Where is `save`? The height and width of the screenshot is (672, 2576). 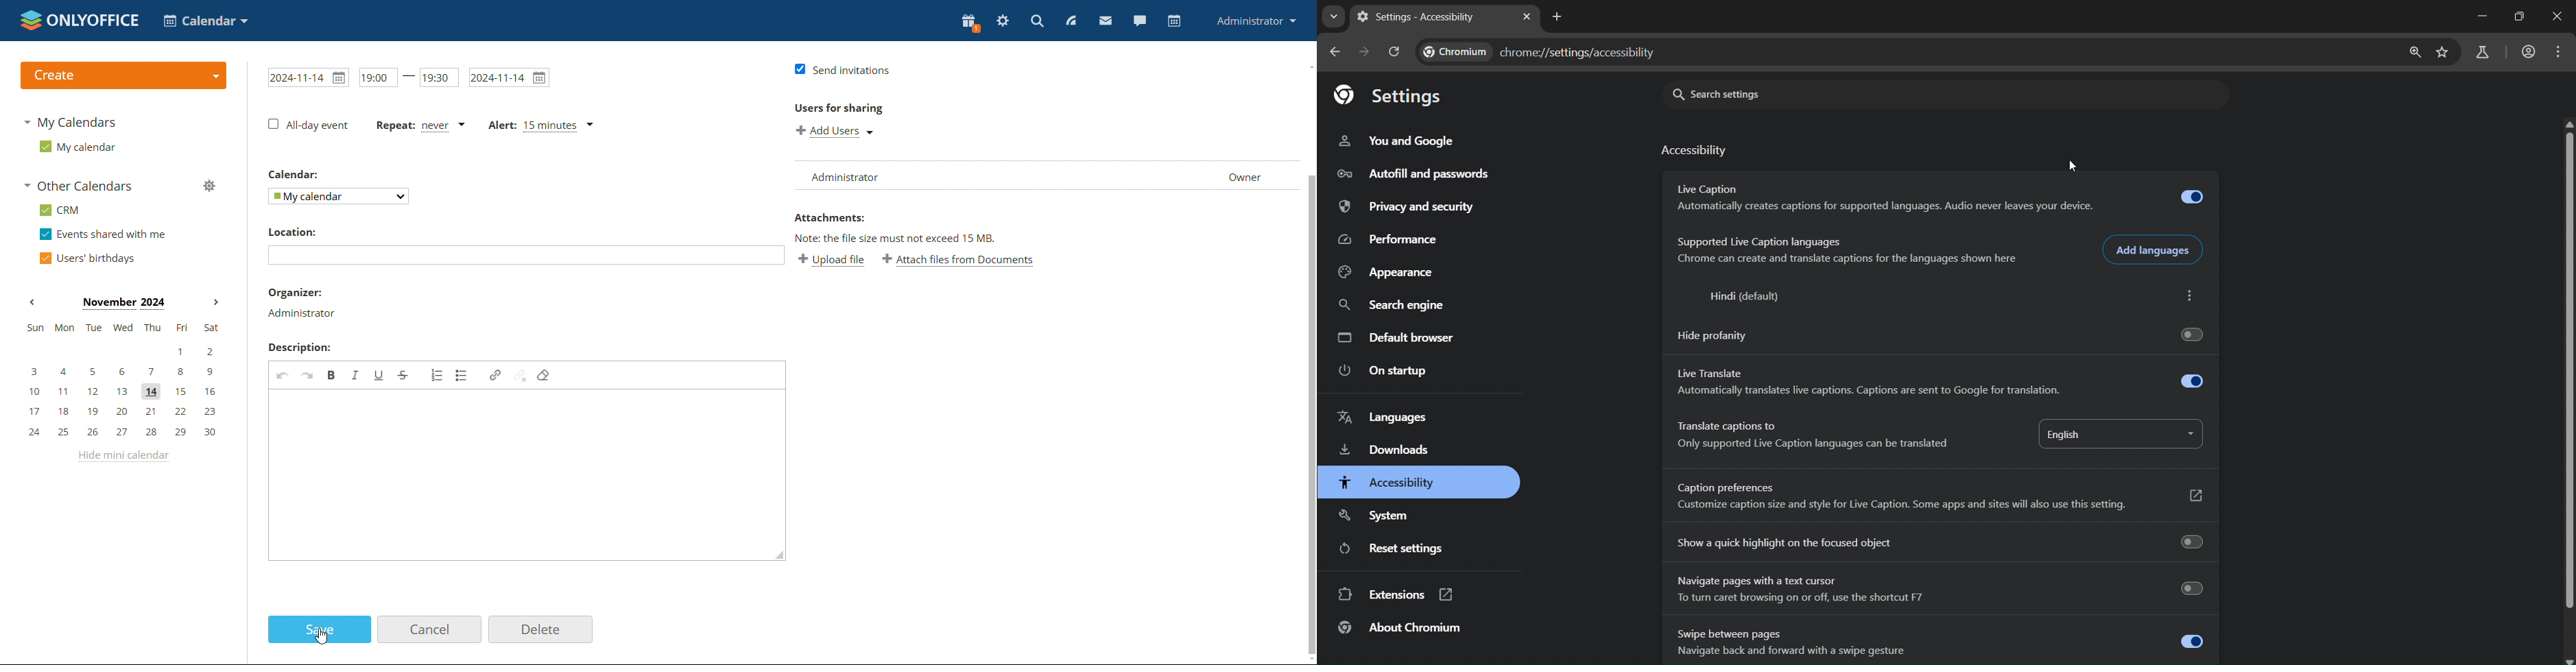
save is located at coordinates (319, 630).